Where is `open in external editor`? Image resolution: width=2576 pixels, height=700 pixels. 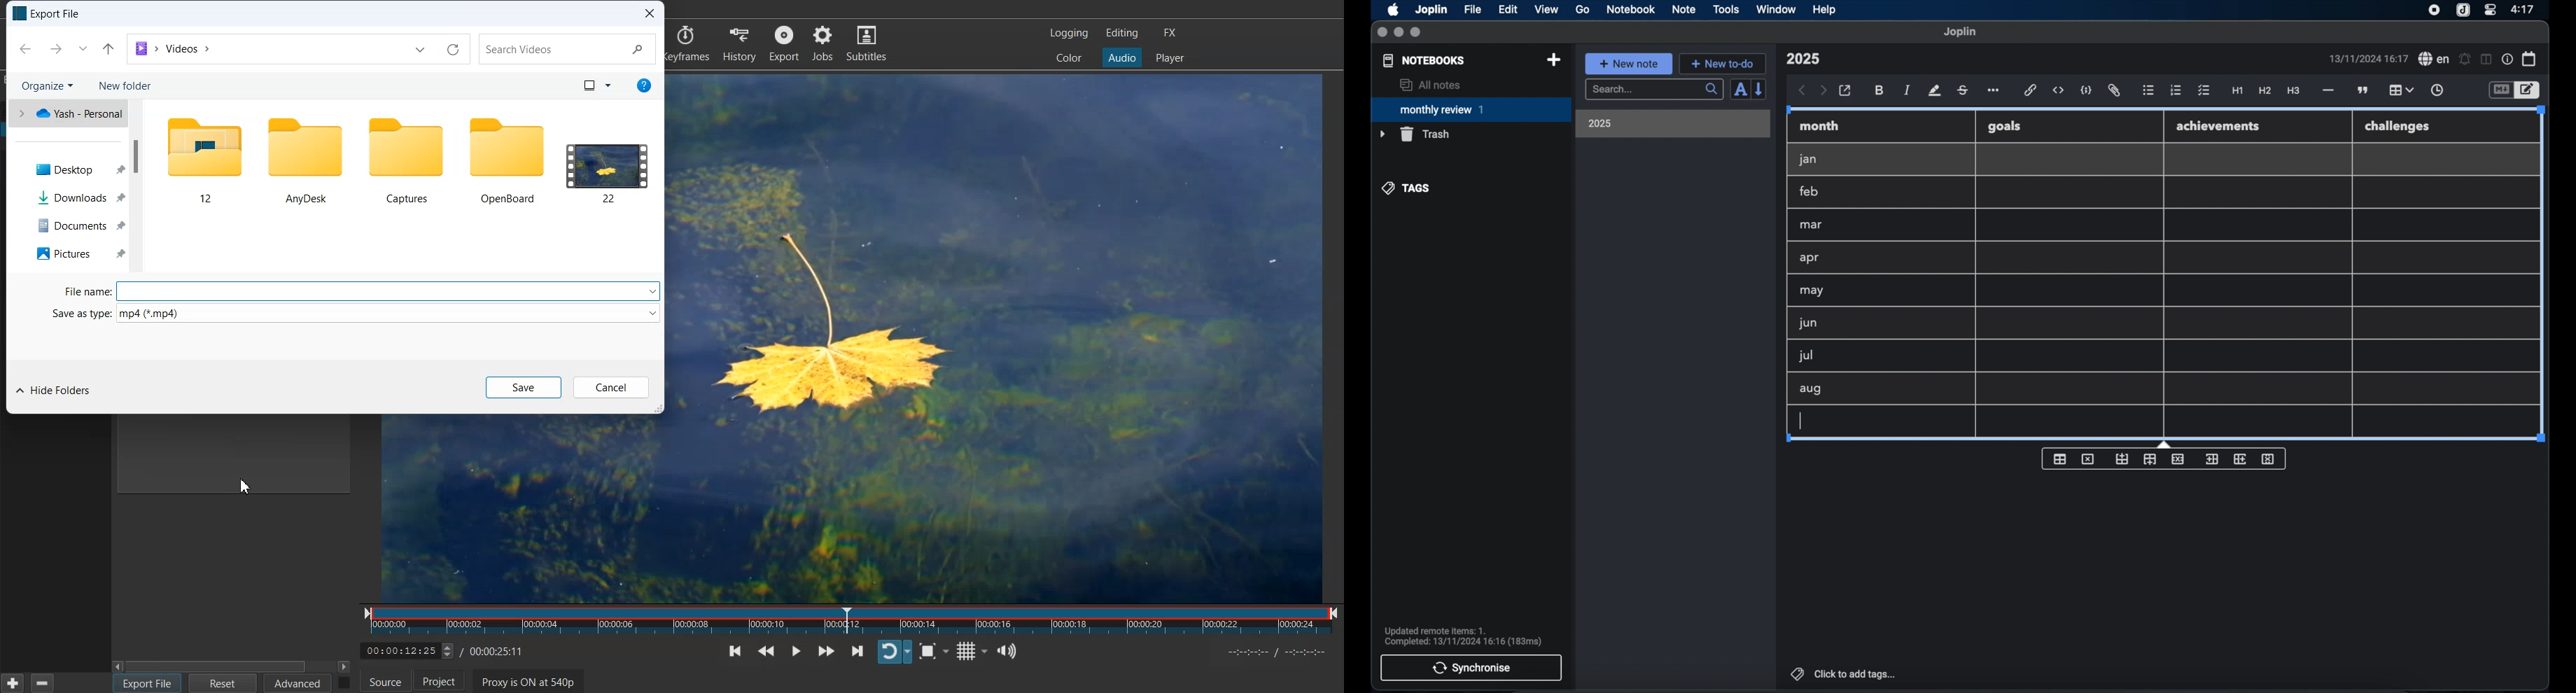
open in external editor is located at coordinates (1846, 91).